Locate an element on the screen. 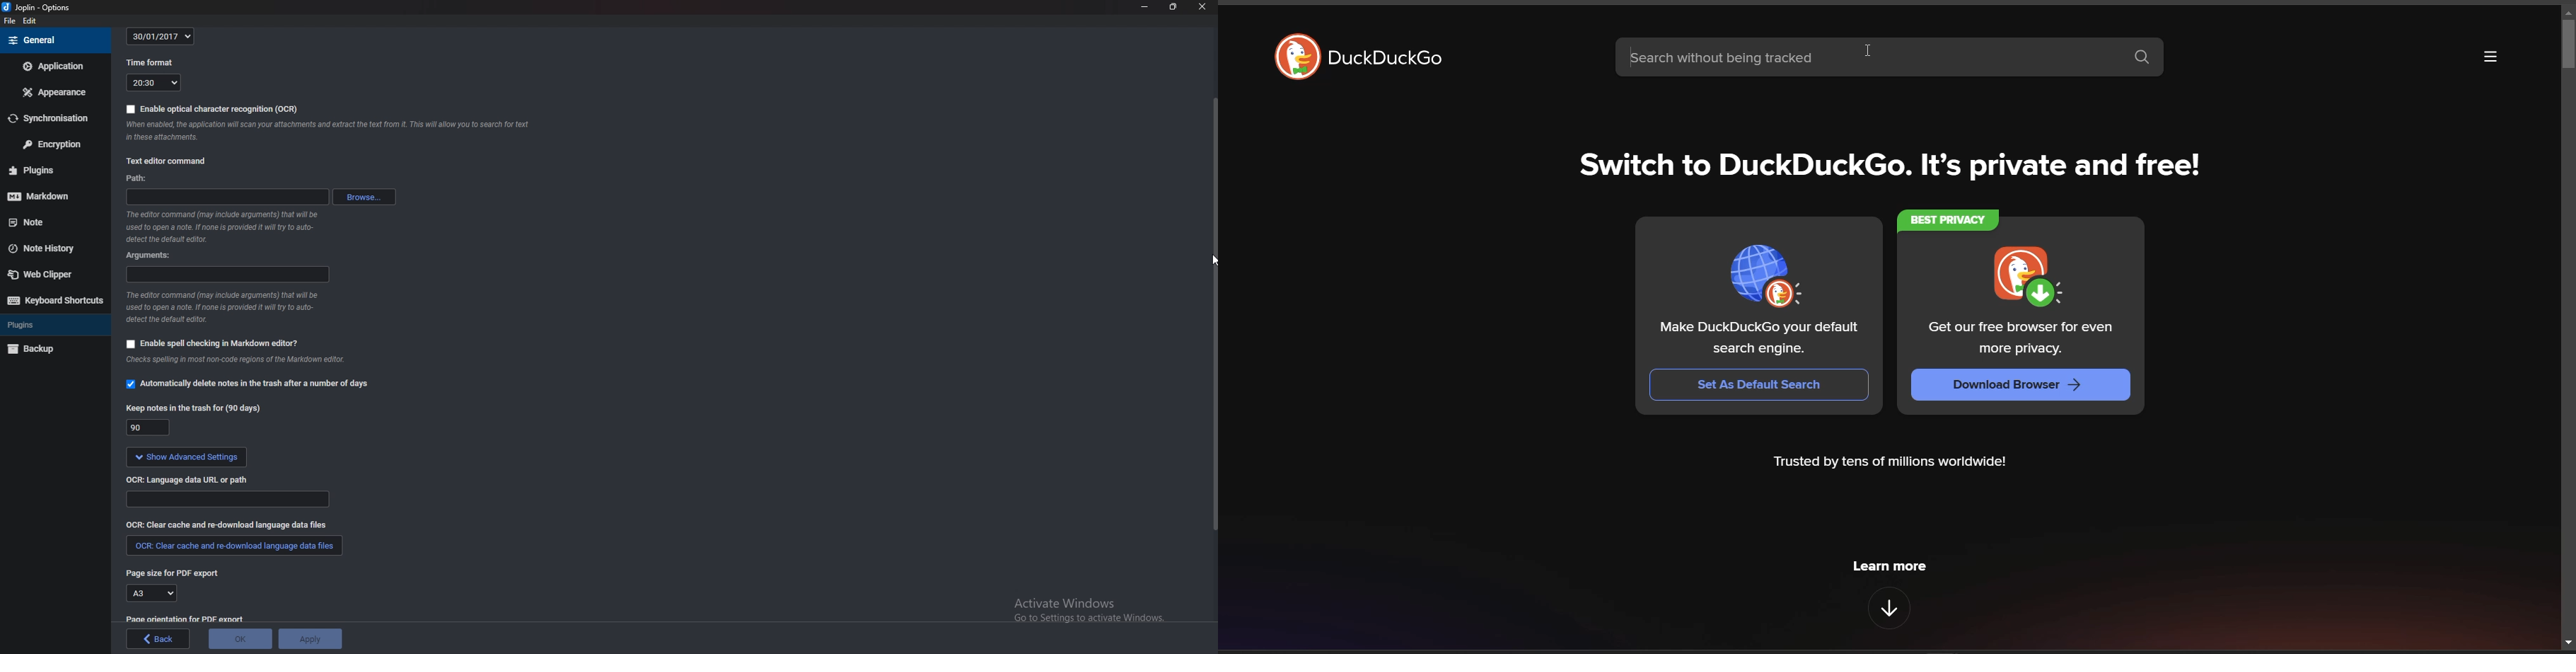 The image size is (2576, 672). ok is located at coordinates (240, 639).